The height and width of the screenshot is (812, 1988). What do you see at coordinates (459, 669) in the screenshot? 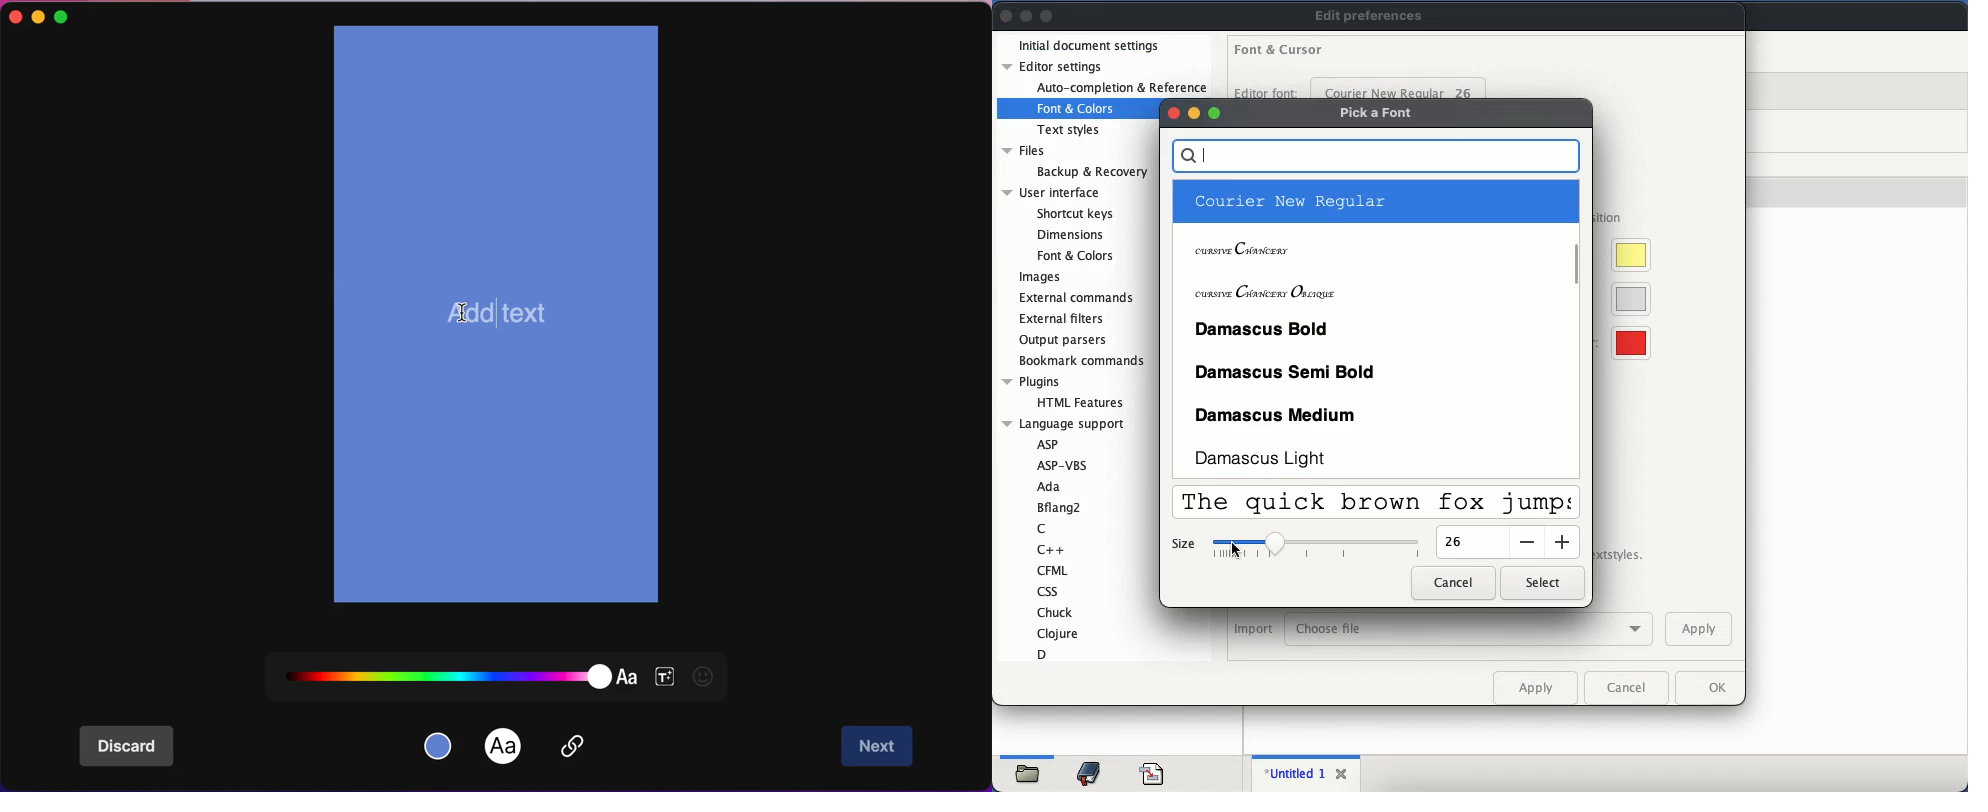
I see `font color palette` at bounding box center [459, 669].